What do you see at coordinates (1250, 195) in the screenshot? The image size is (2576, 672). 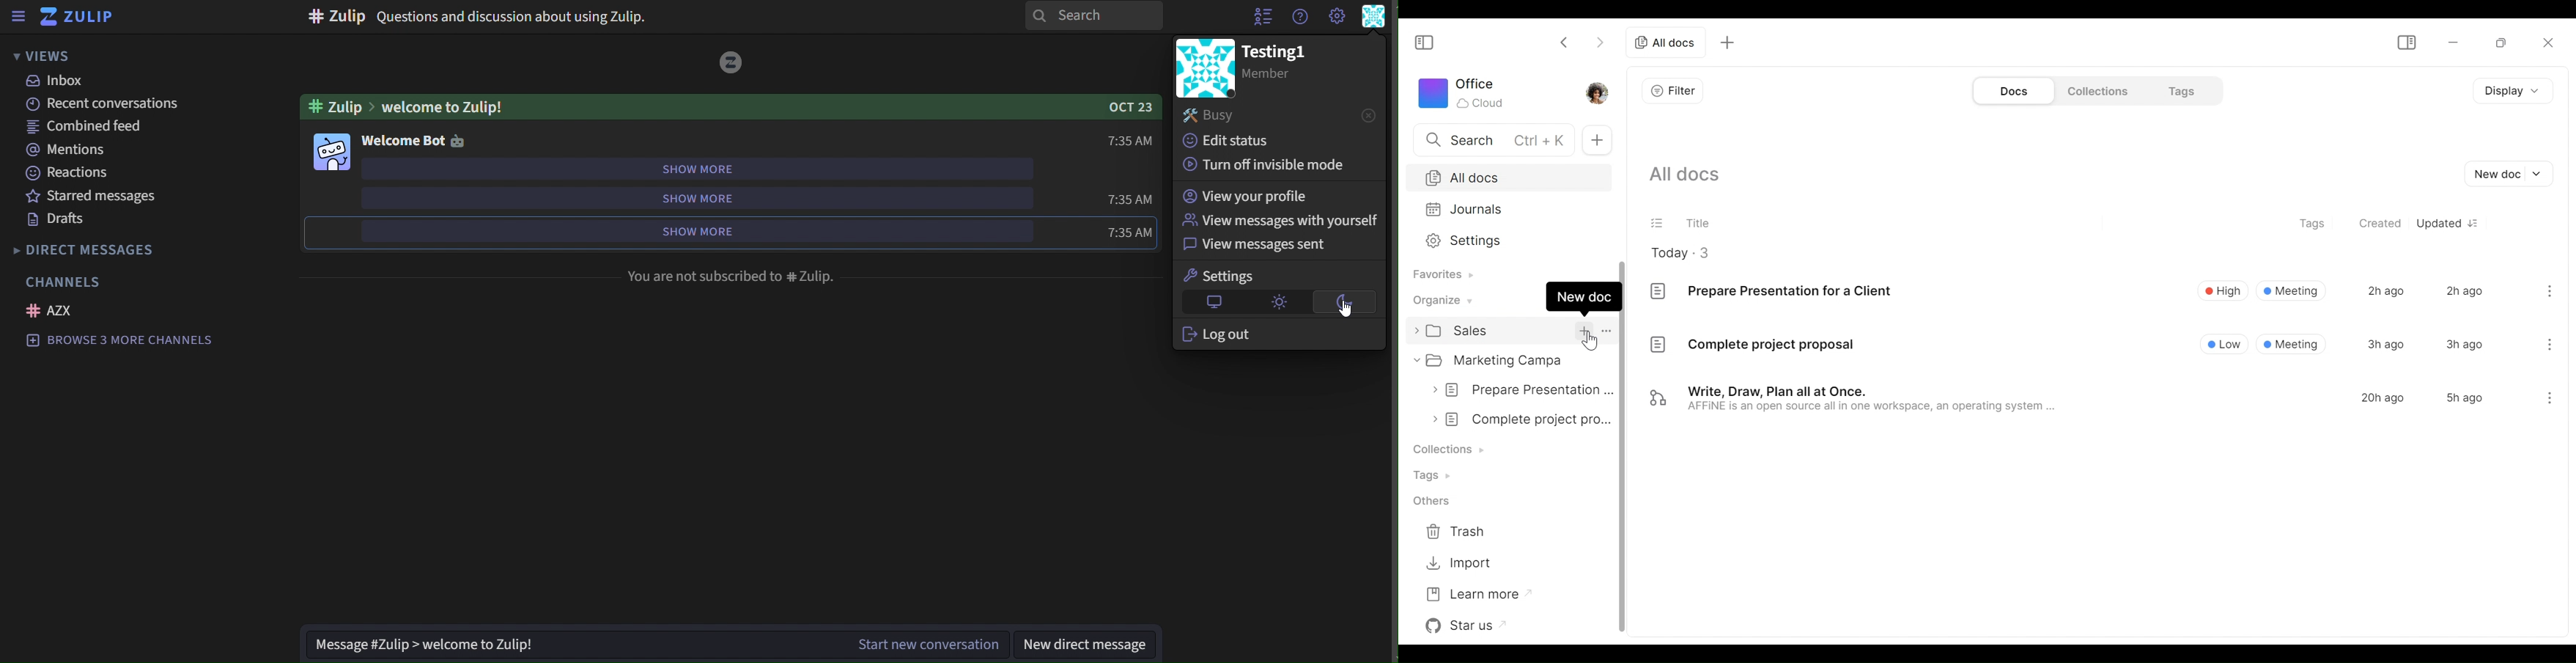 I see `view your profile` at bounding box center [1250, 195].